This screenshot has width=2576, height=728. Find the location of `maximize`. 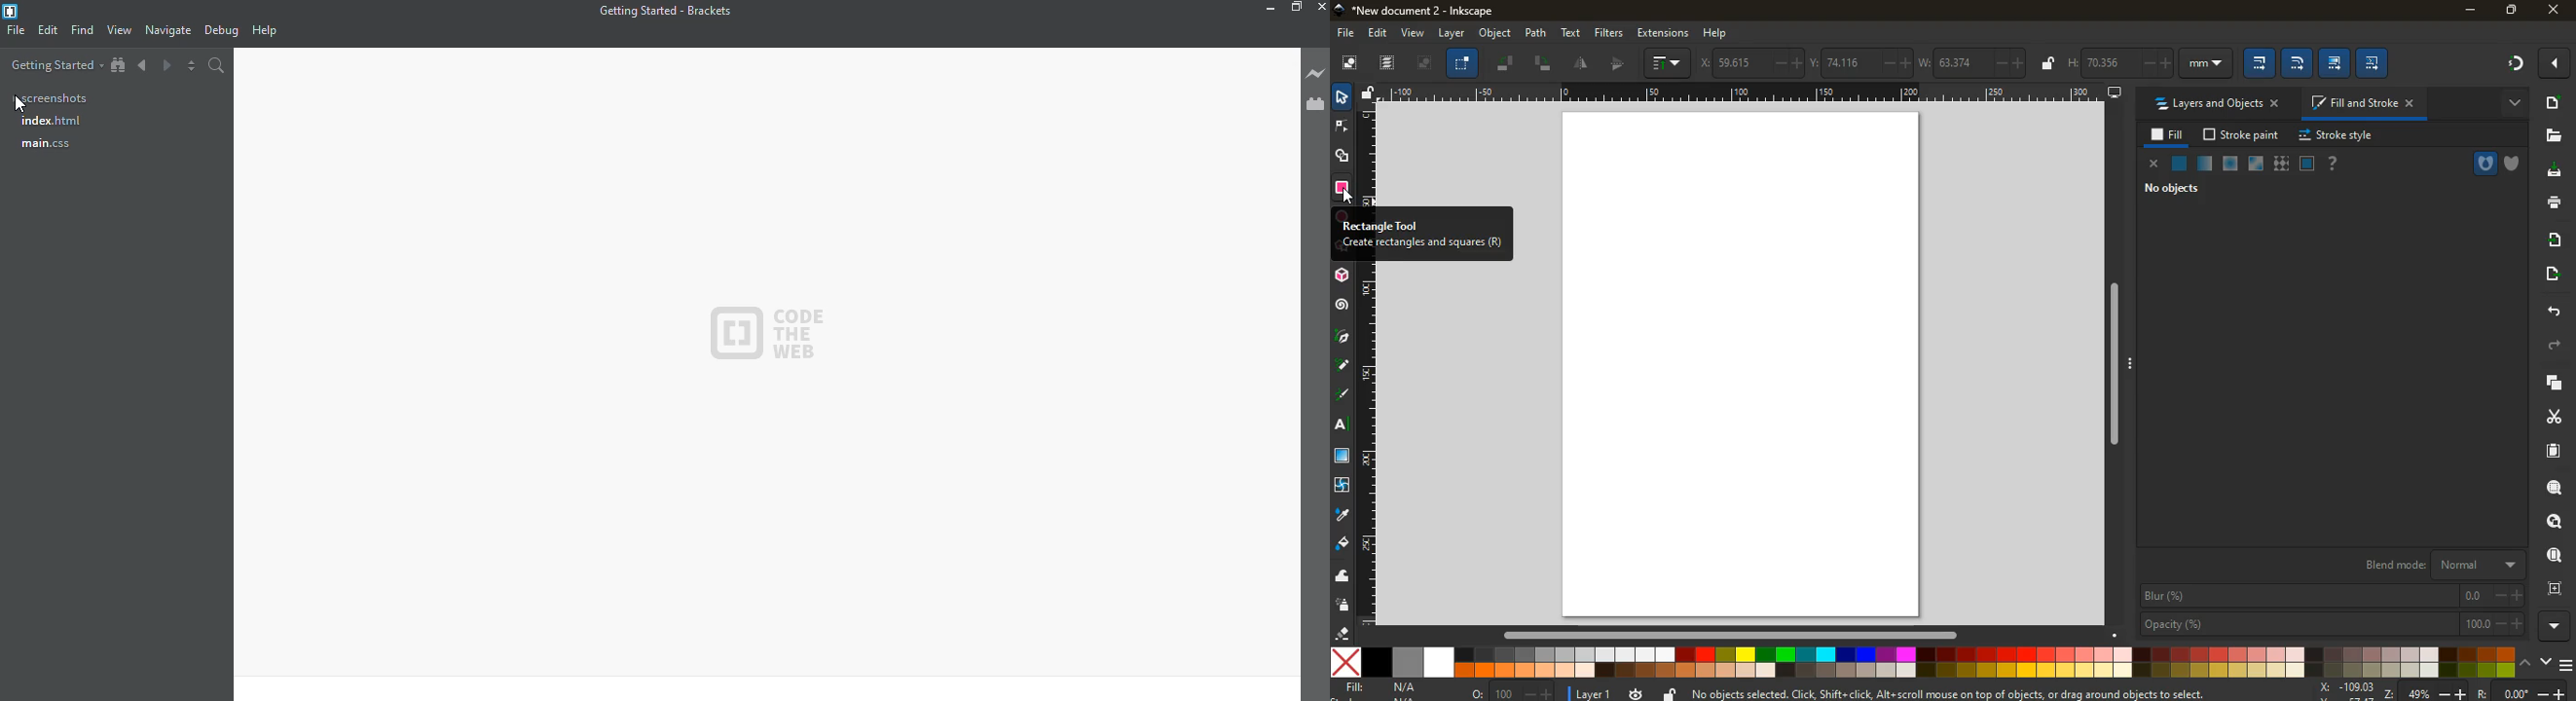

maximize is located at coordinates (1295, 8).